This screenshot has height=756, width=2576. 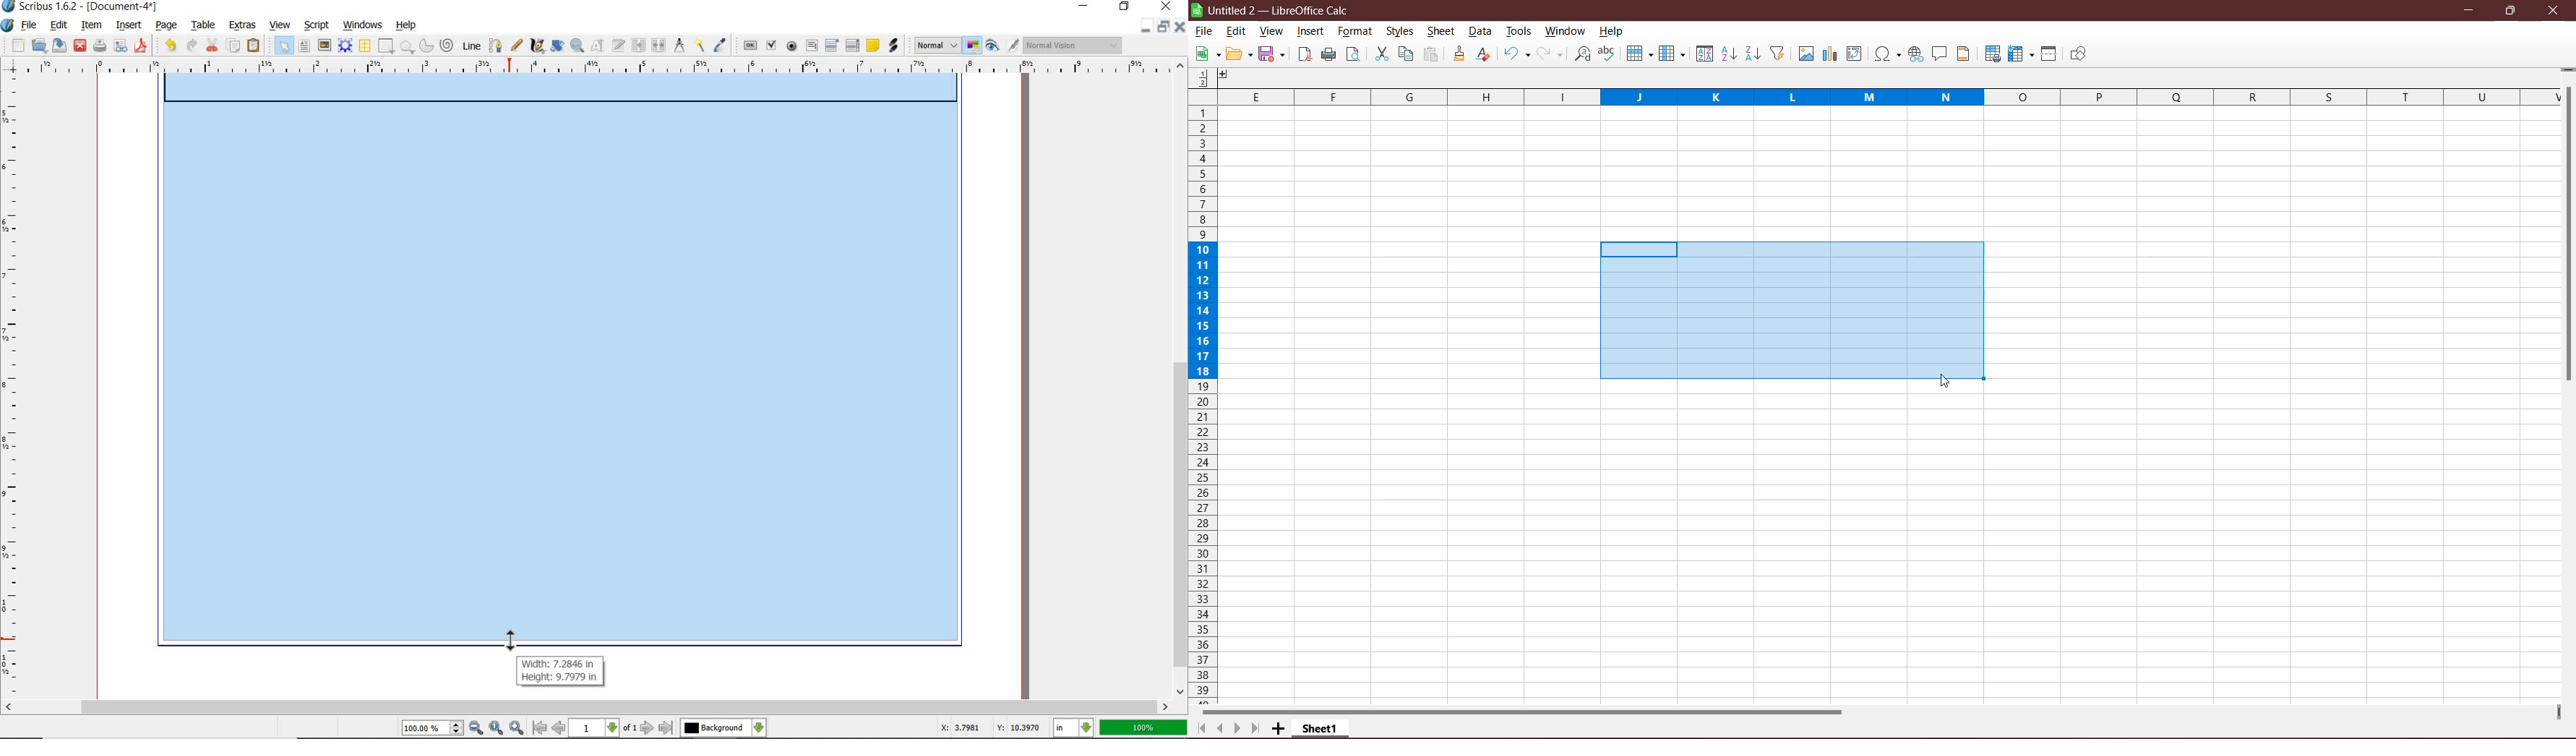 I want to click on calligraphic line, so click(x=537, y=45).